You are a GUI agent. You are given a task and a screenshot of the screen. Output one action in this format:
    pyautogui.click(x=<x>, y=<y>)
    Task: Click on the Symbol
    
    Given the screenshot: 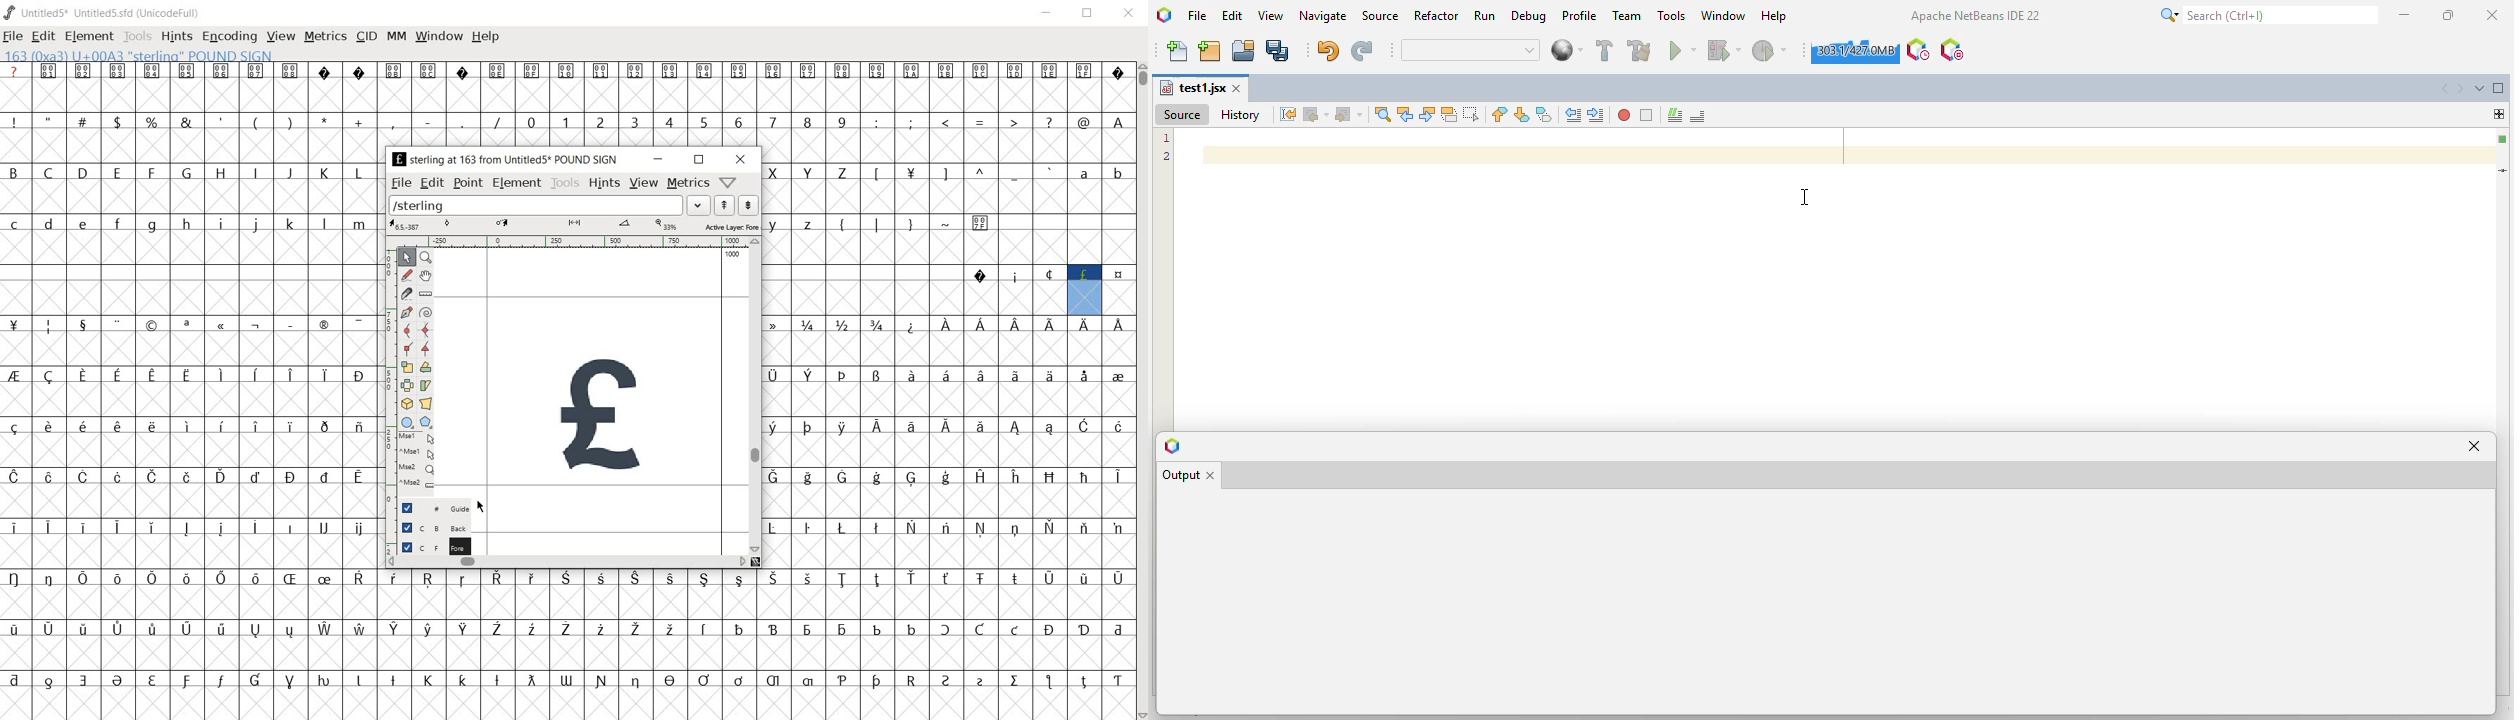 What is the action you would take?
    pyautogui.click(x=534, y=71)
    